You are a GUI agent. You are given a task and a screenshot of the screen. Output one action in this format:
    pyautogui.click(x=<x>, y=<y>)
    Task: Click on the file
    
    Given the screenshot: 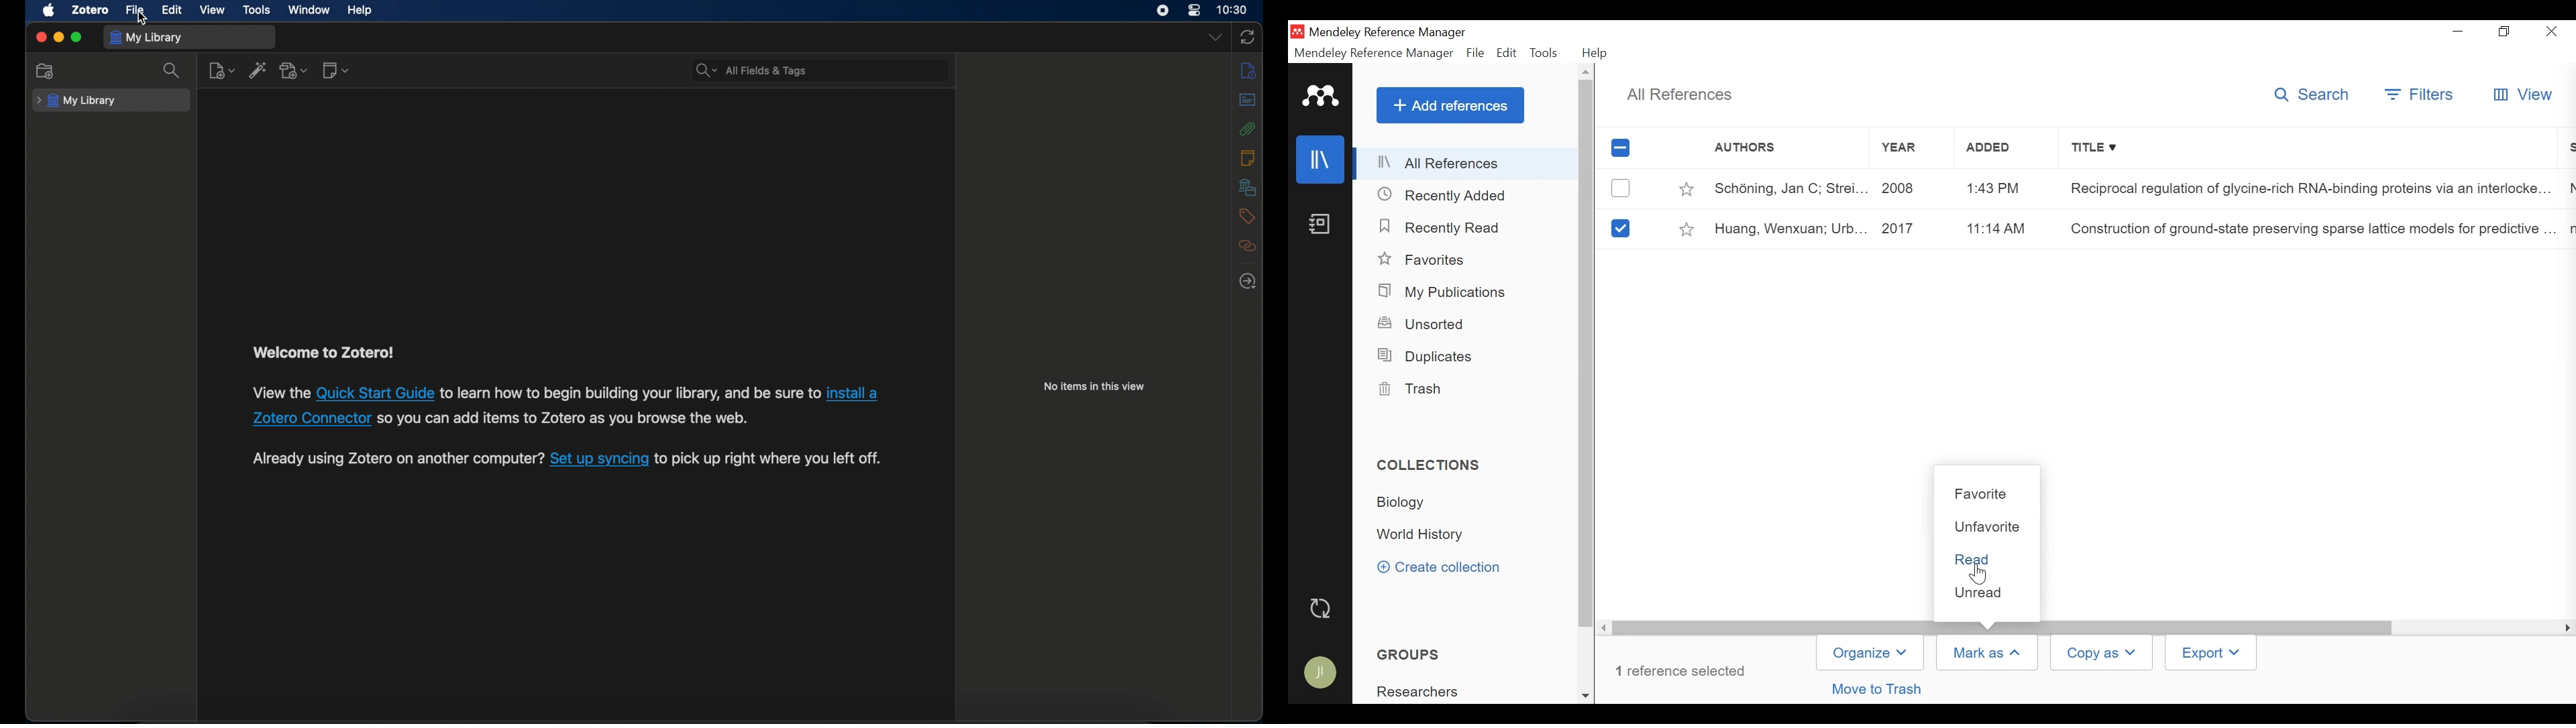 What is the action you would take?
    pyautogui.click(x=134, y=10)
    